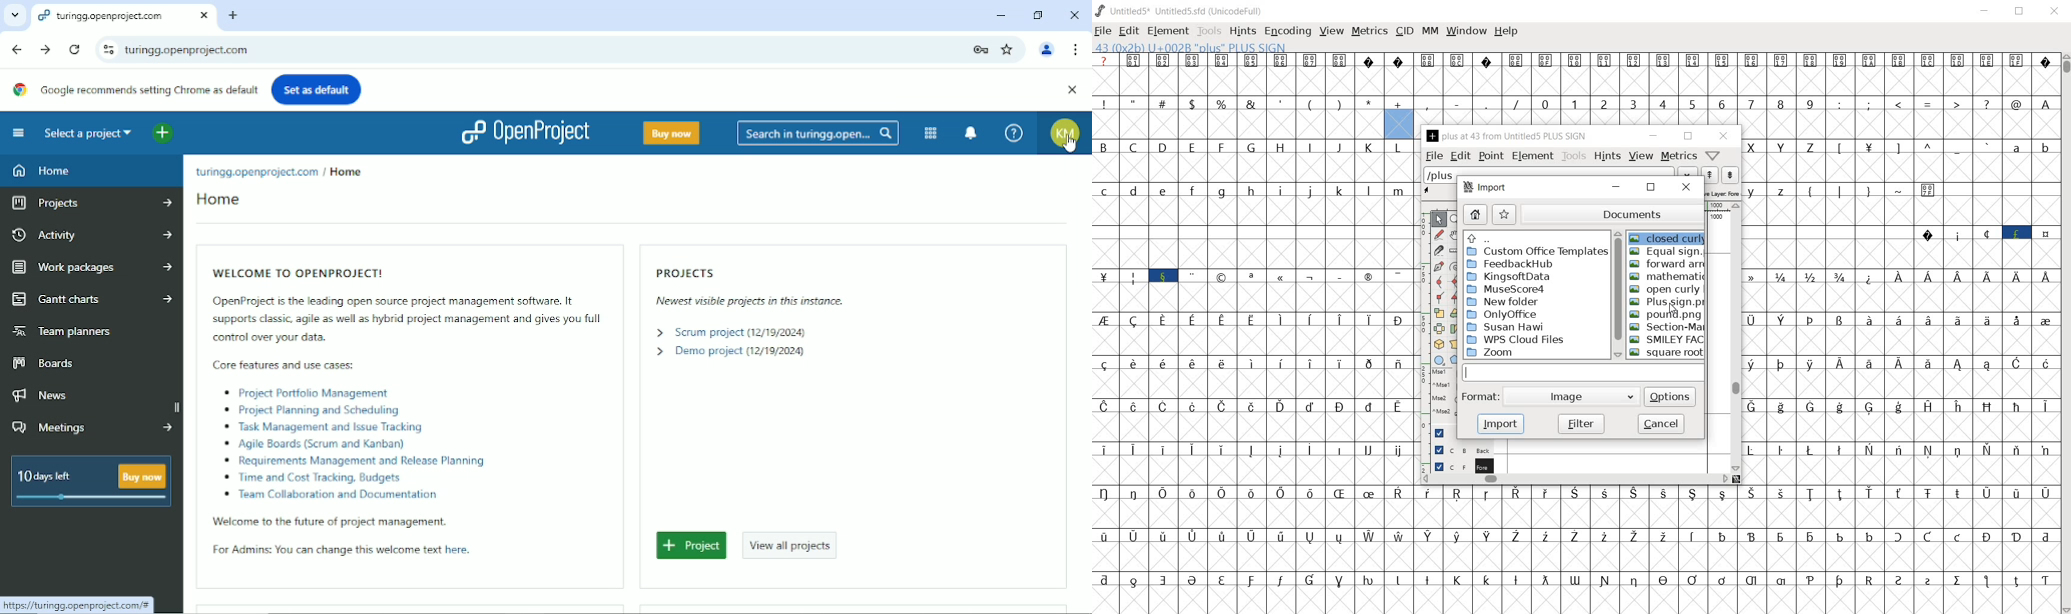  Describe the element at coordinates (1455, 344) in the screenshot. I see `perform a perspective transformation on the selection` at that location.